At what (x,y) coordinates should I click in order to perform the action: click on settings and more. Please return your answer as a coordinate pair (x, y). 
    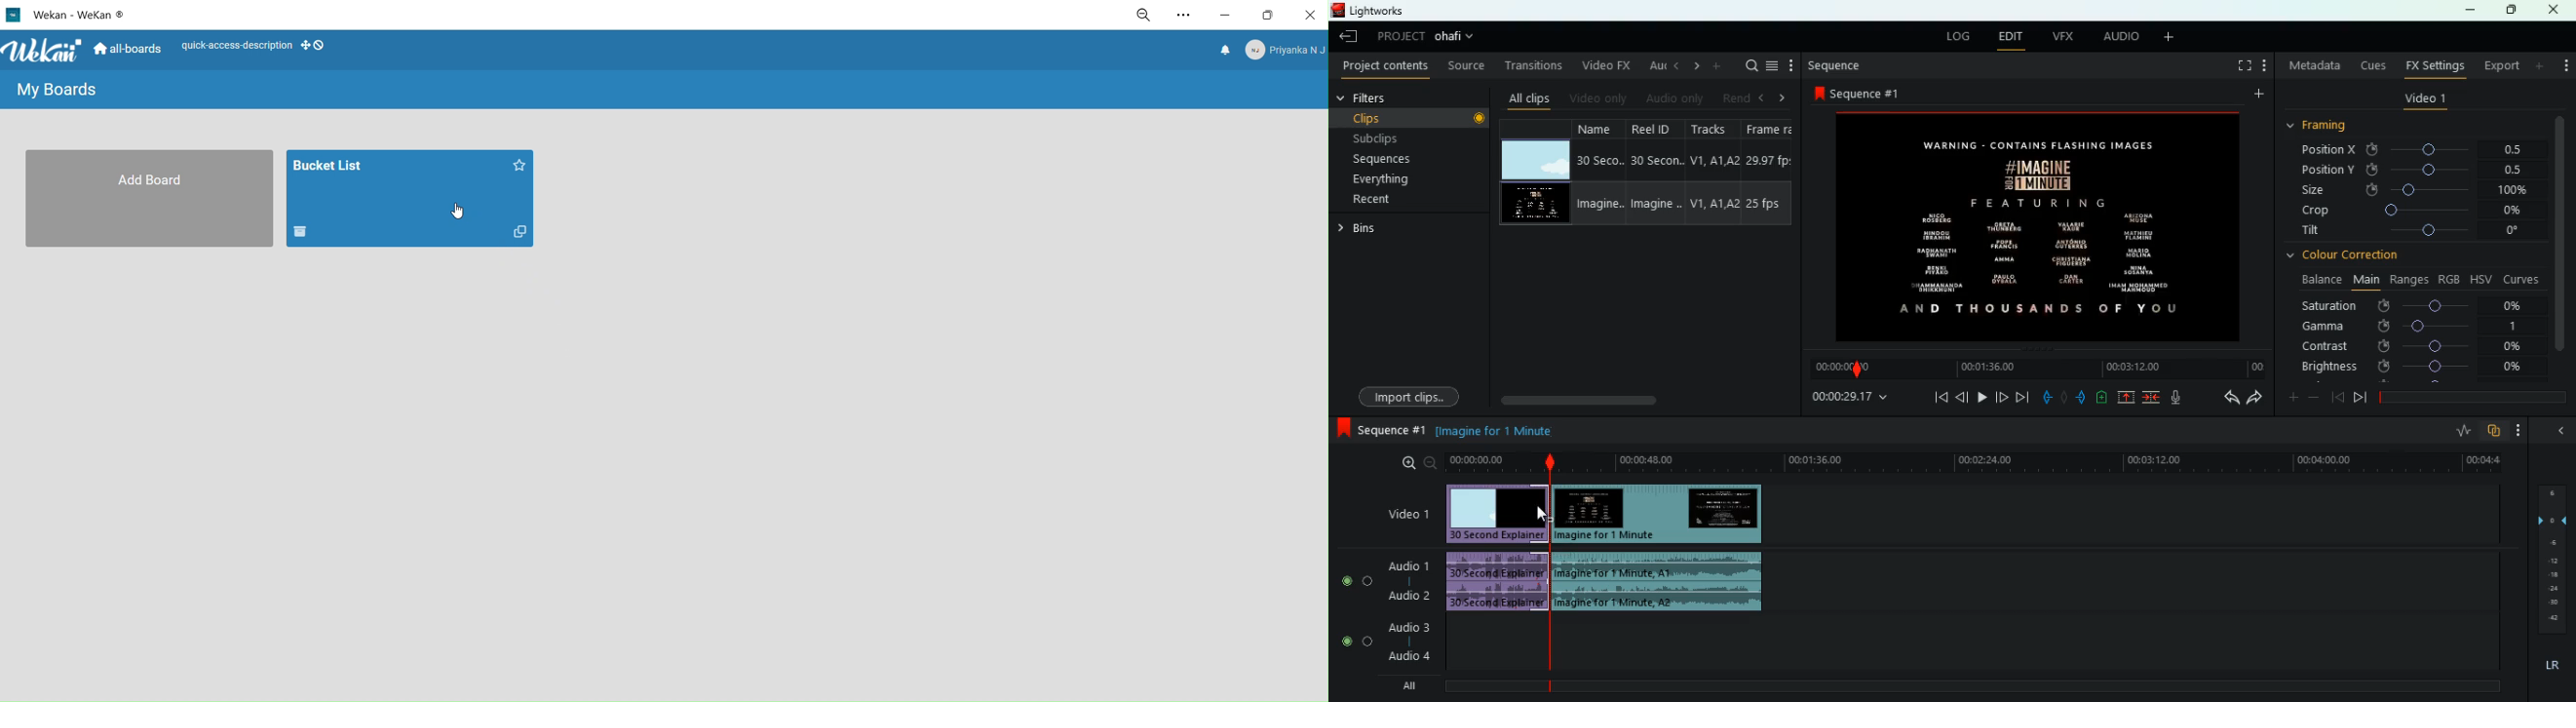
    Looking at the image, I should click on (1182, 16).